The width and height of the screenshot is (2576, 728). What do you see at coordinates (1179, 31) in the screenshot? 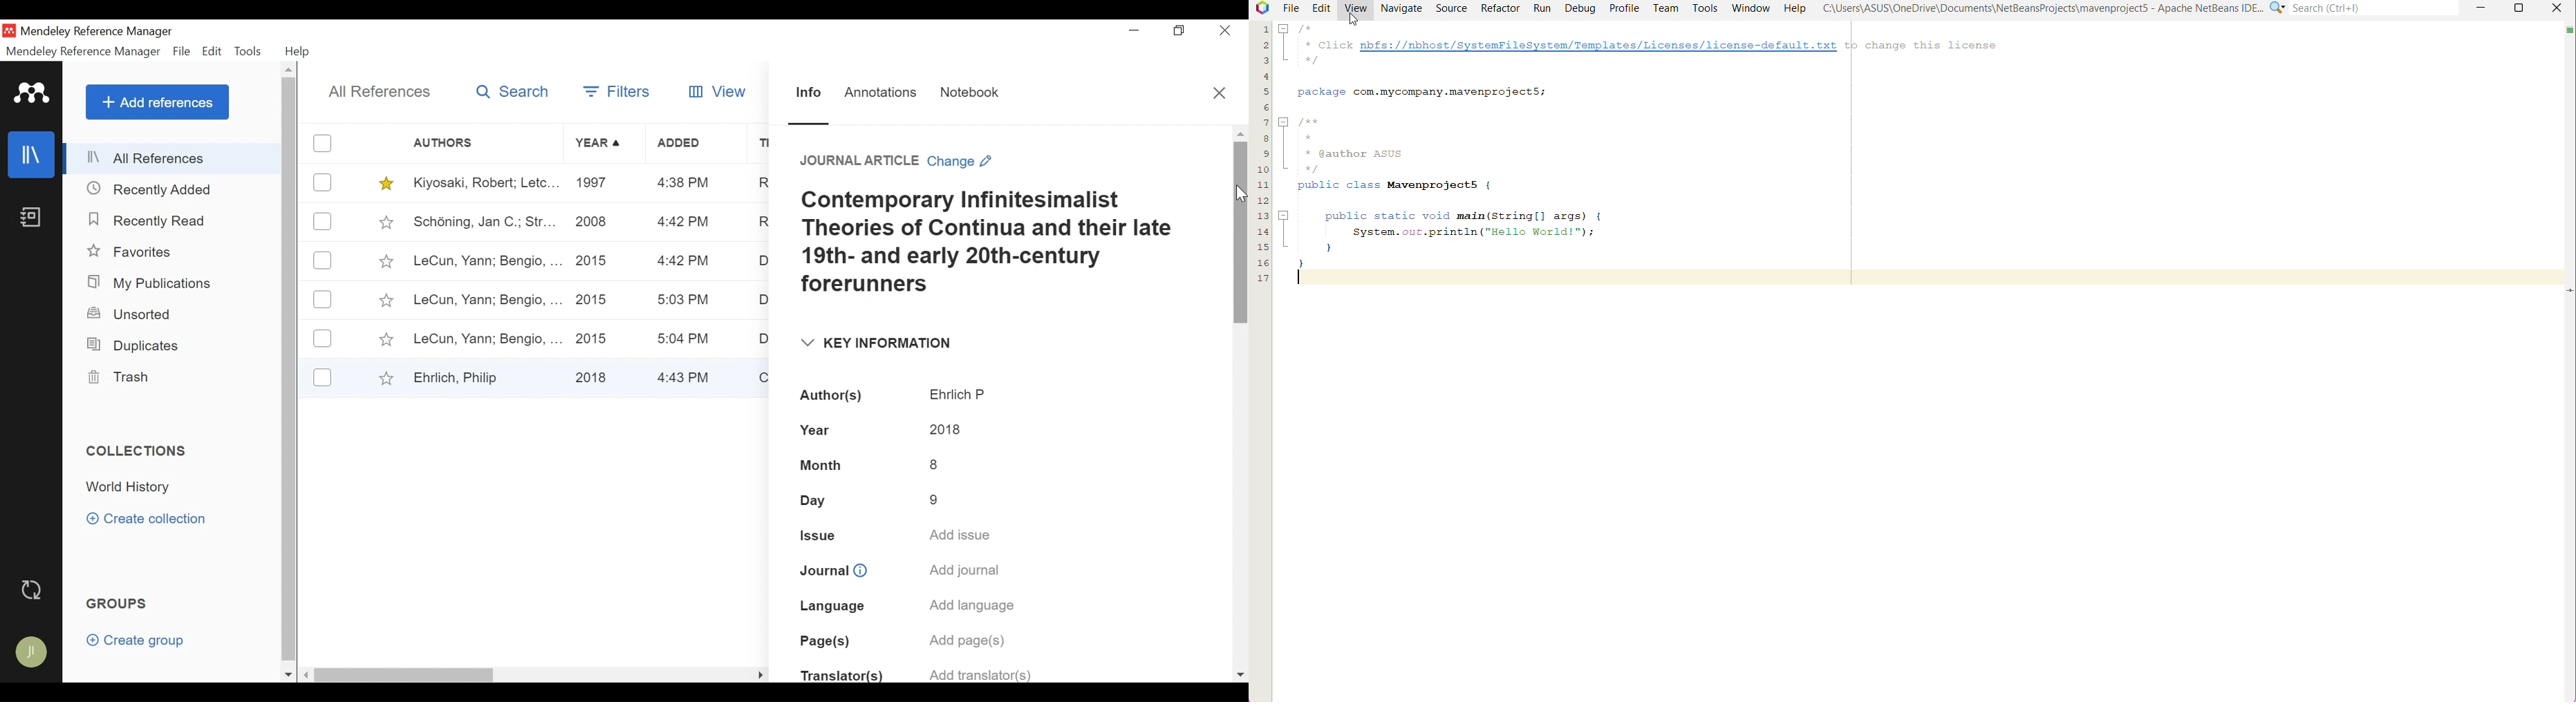
I see `Restore` at bounding box center [1179, 31].